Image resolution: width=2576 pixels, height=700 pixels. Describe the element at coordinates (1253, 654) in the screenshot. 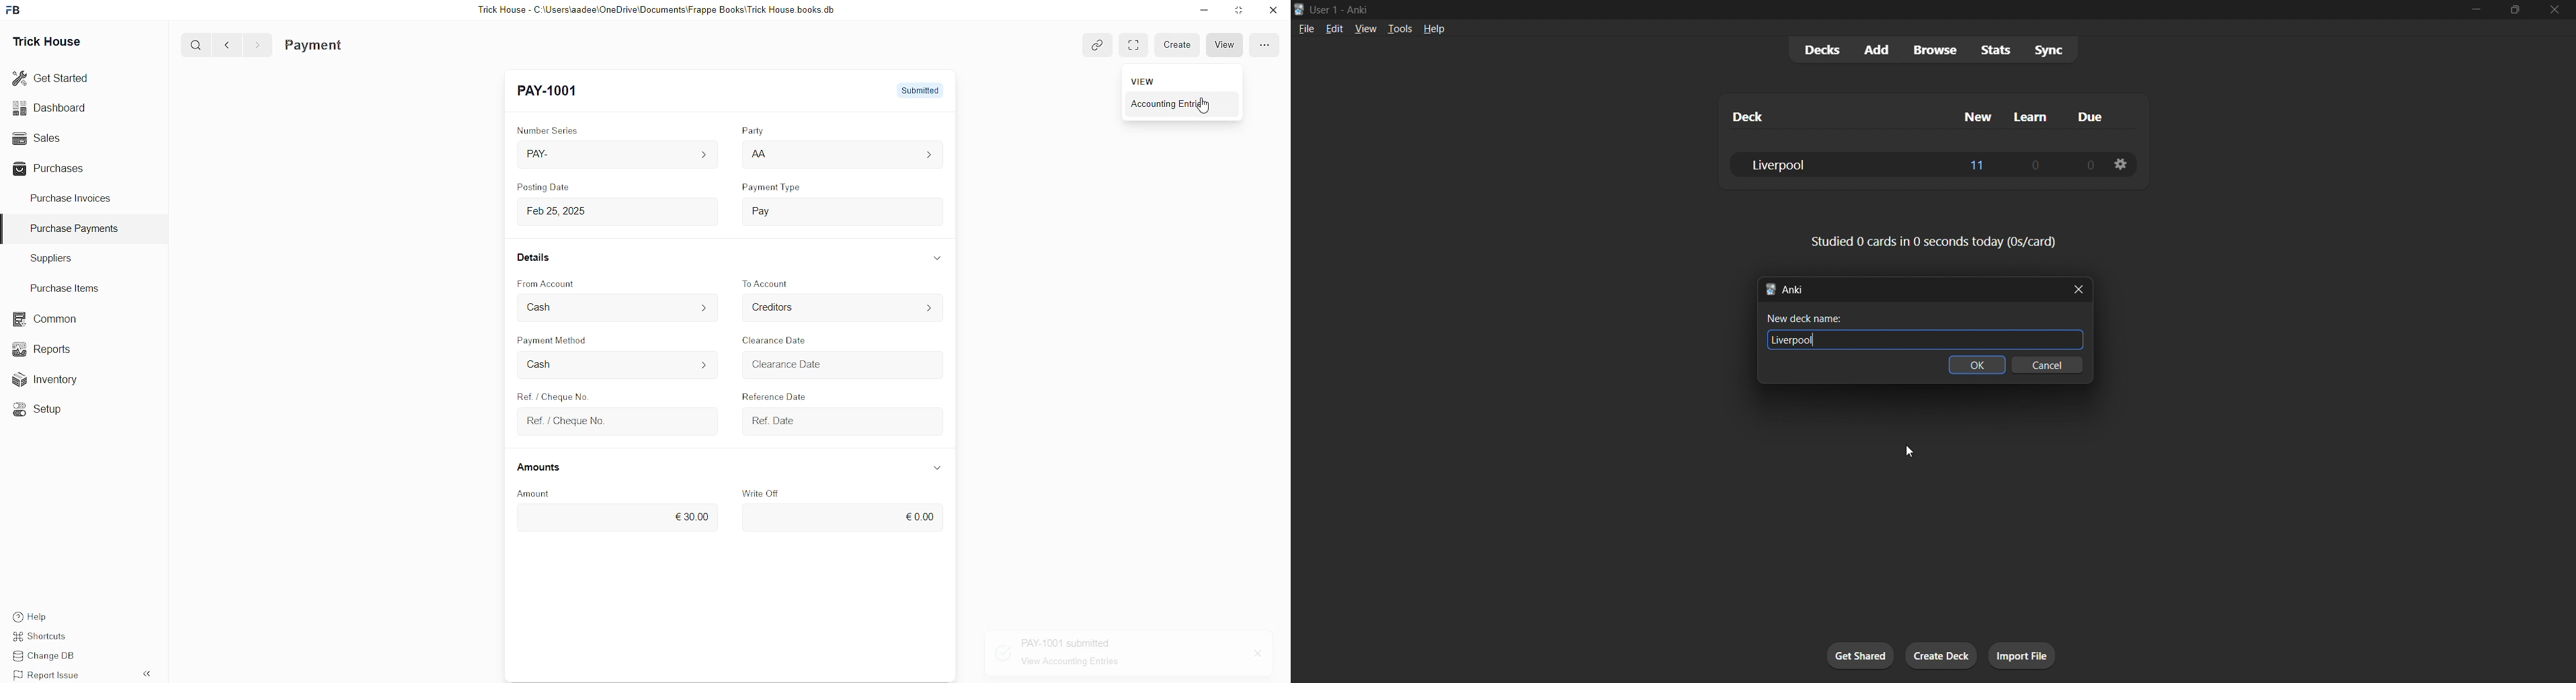

I see `close` at that location.